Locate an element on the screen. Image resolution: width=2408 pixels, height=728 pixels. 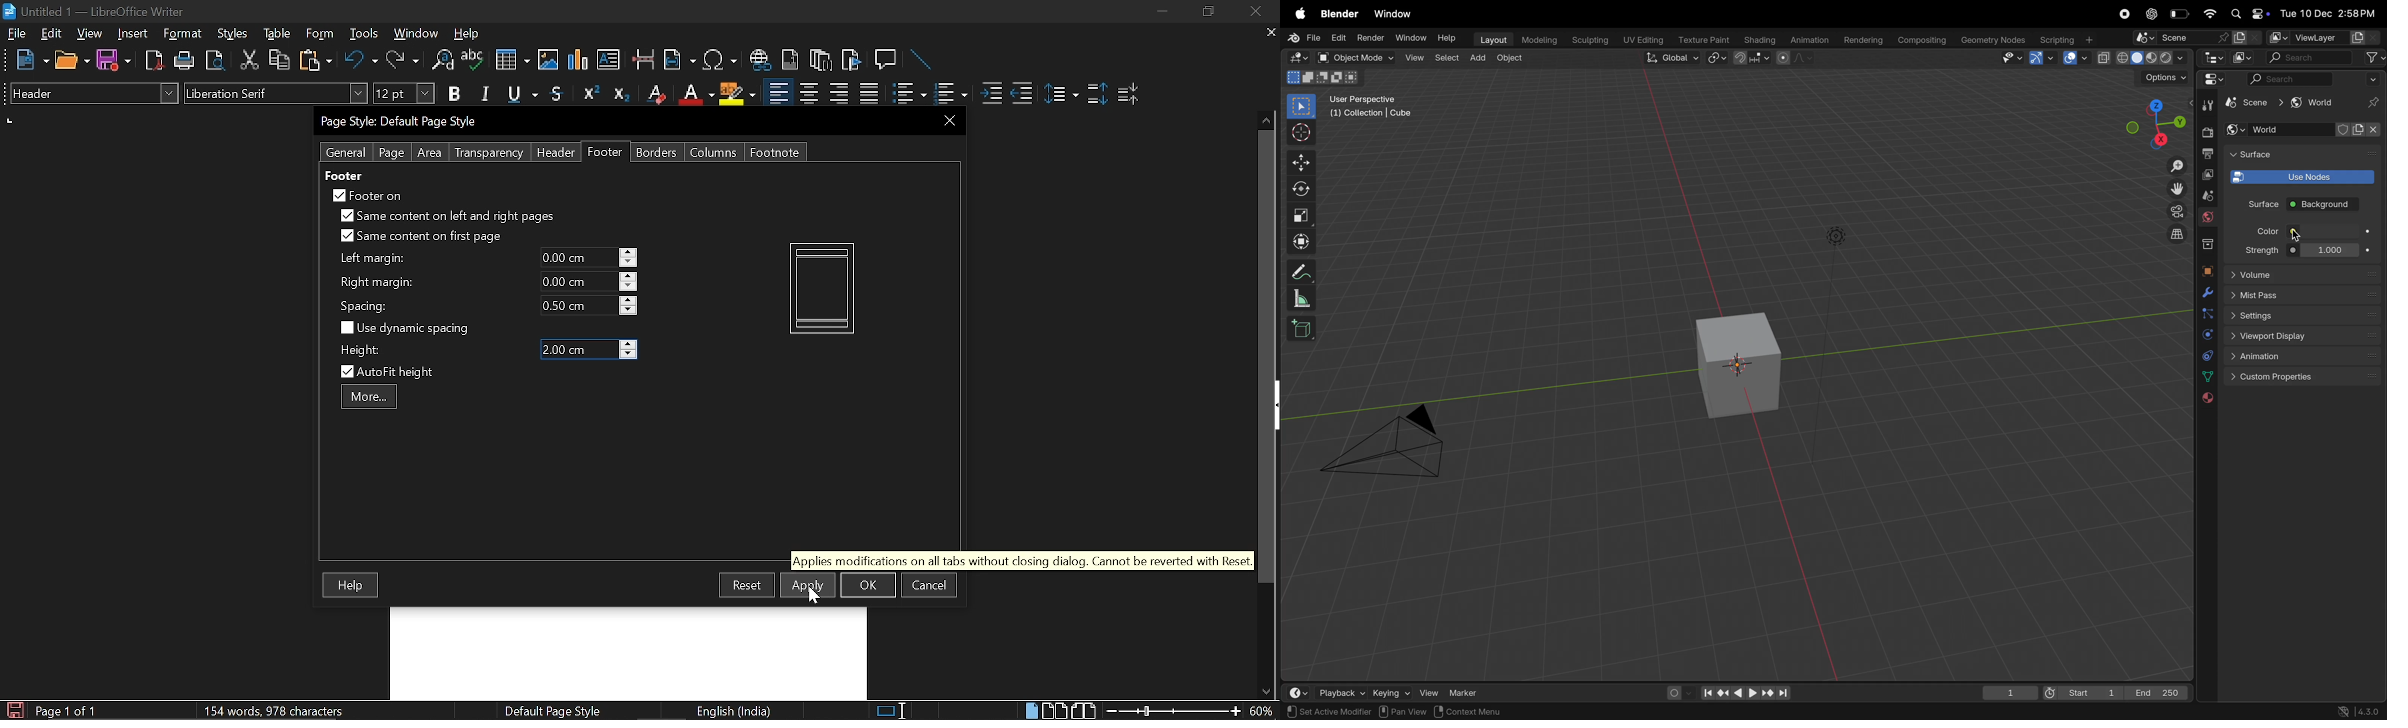
Align left is located at coordinates (778, 94).